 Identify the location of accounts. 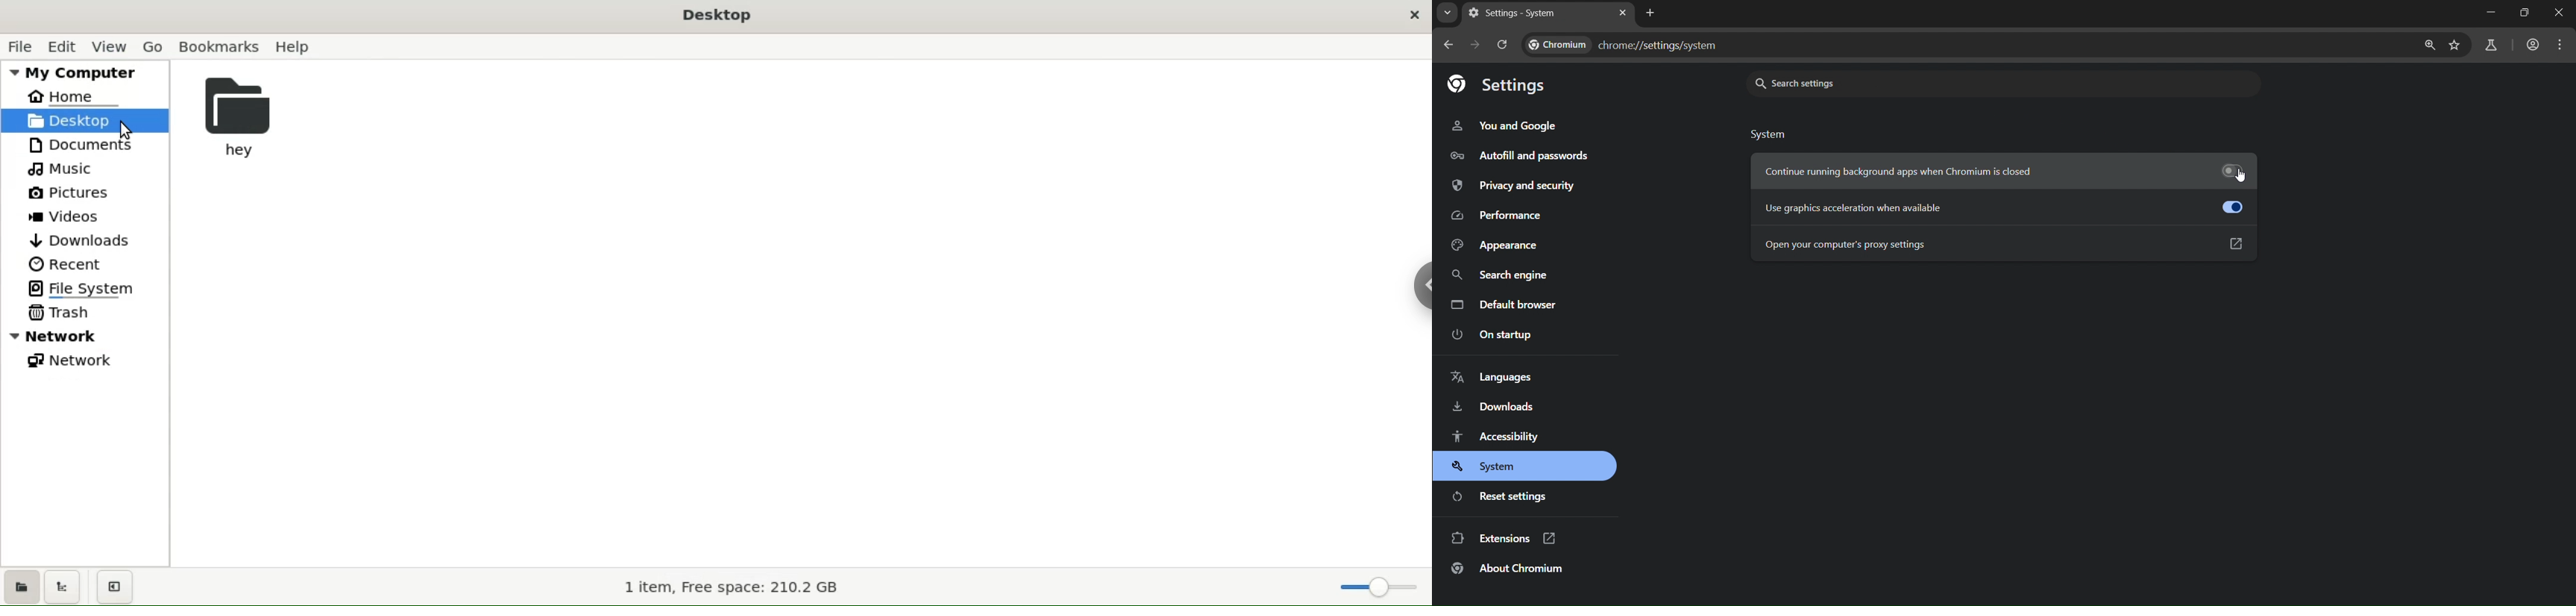
(2493, 44).